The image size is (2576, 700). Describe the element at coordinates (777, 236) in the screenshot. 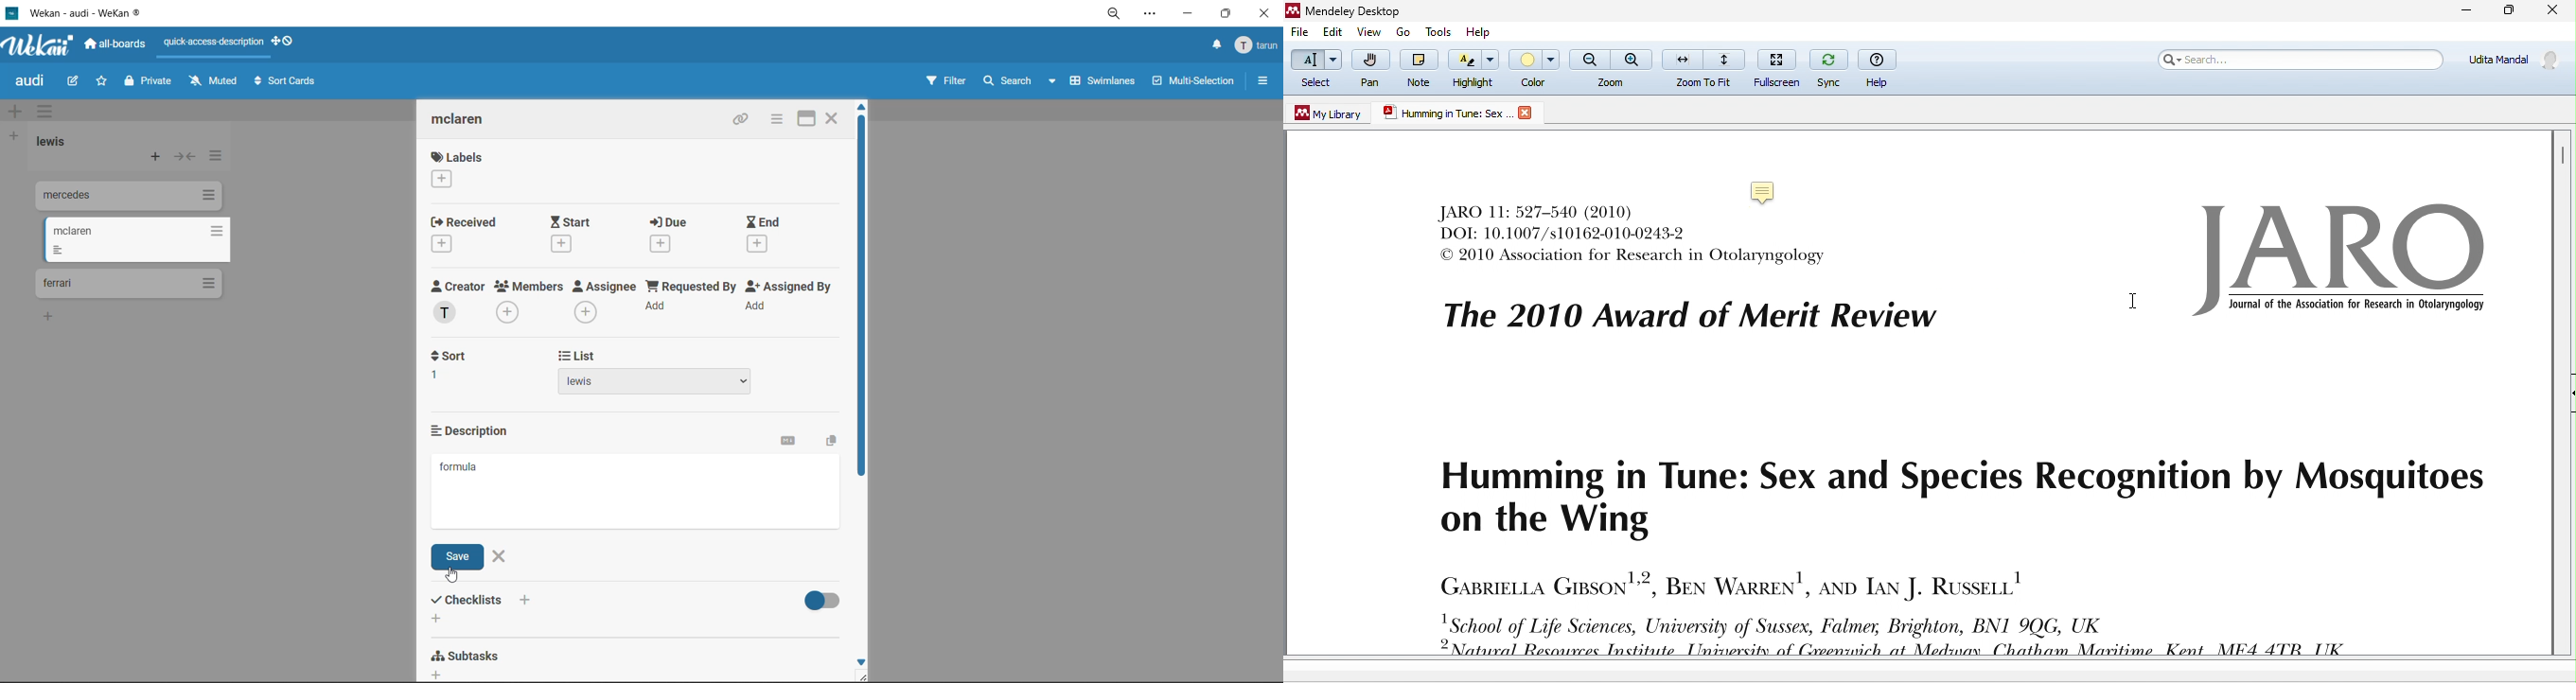

I see `end` at that location.